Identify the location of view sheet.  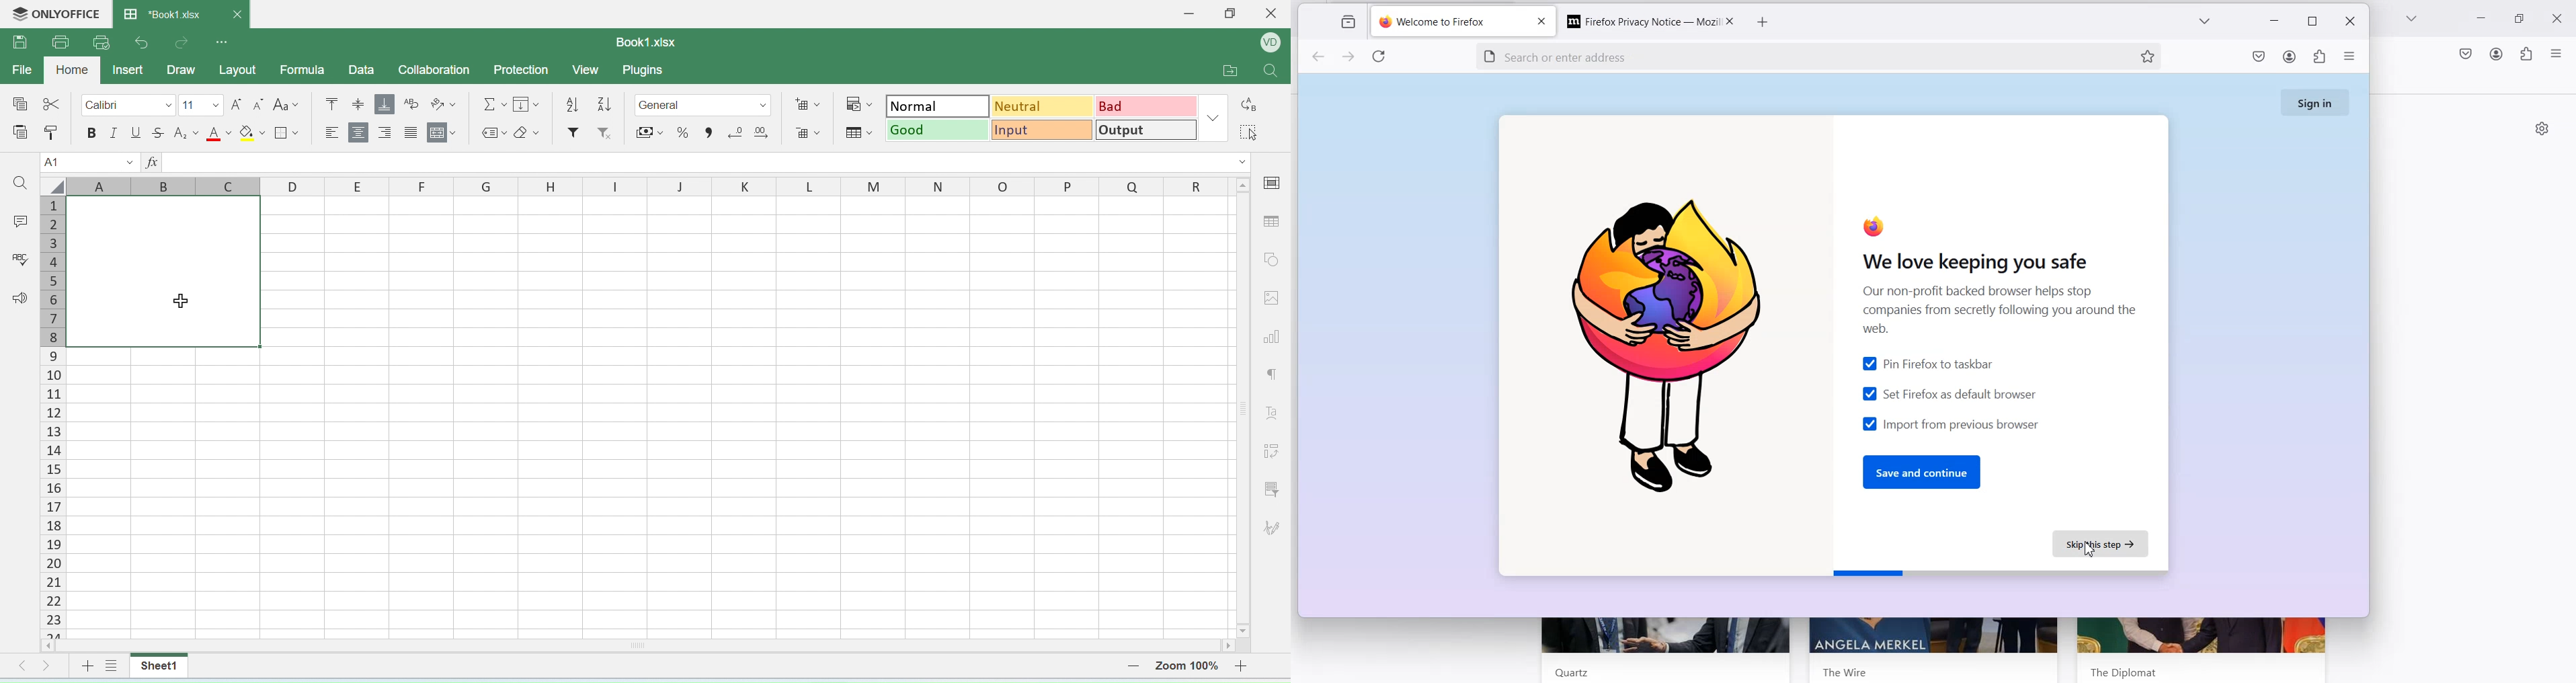
(112, 668).